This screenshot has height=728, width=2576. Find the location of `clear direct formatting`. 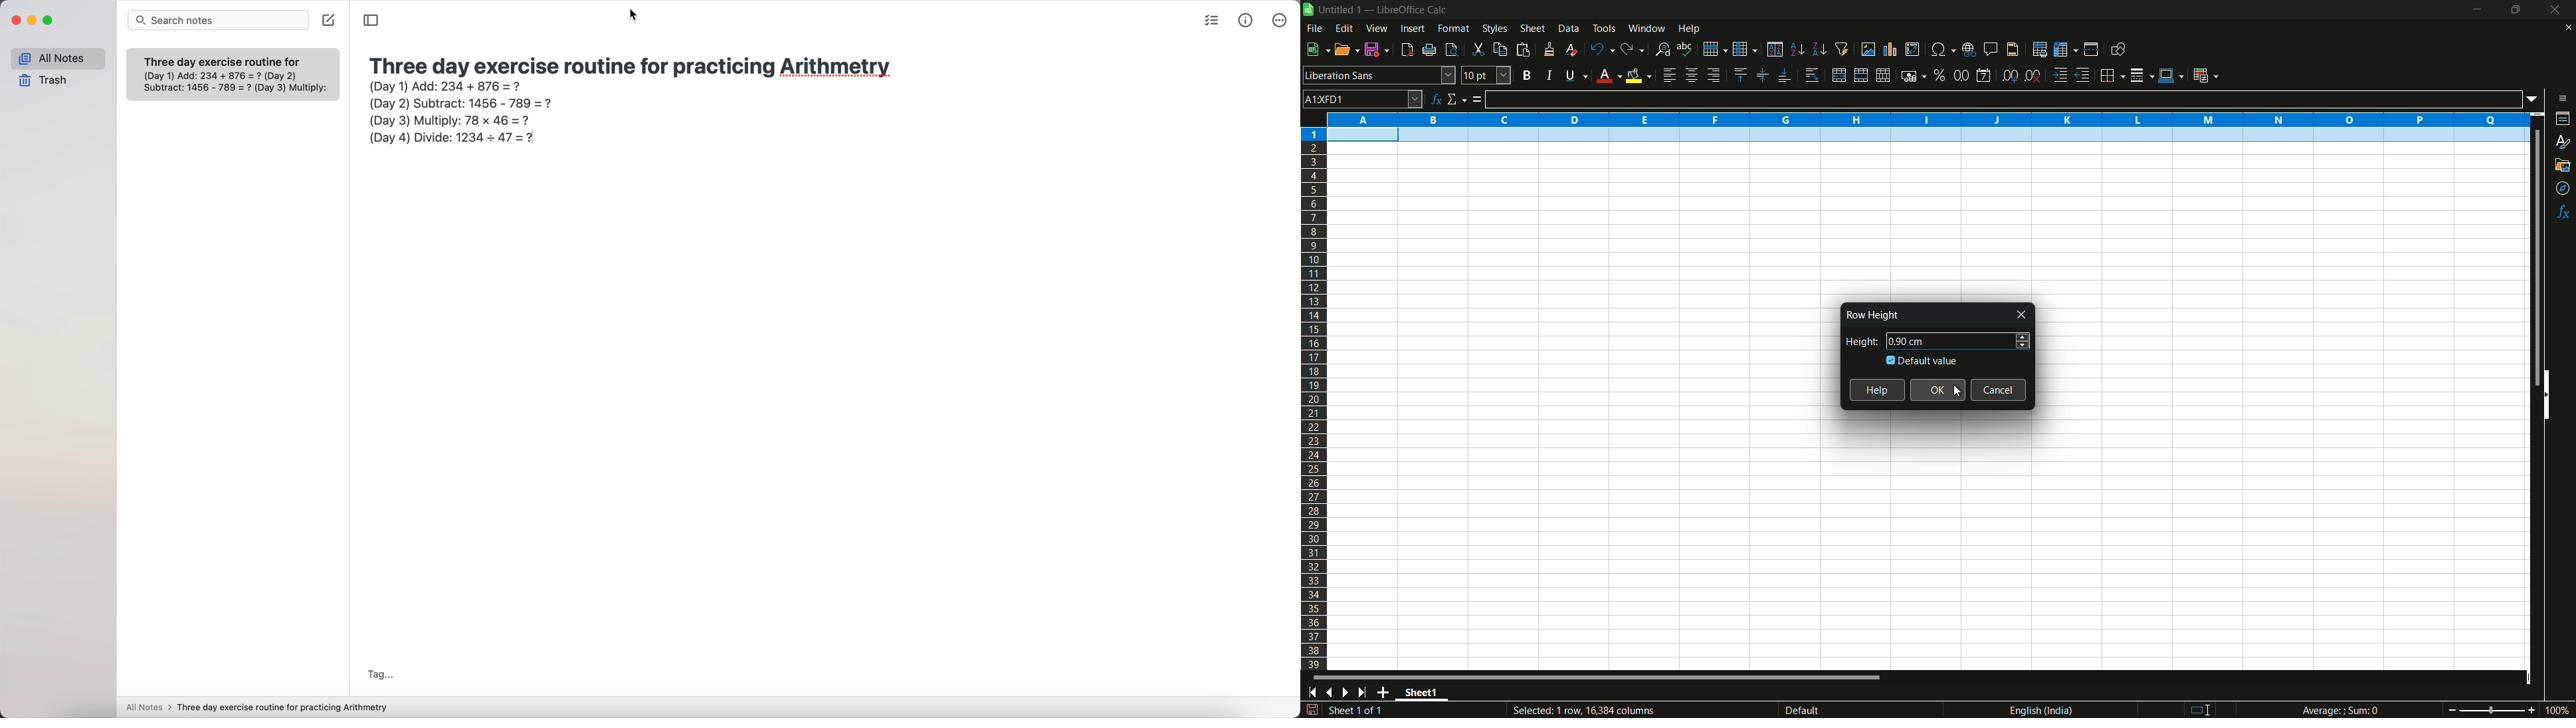

clear direct formatting is located at coordinates (1569, 49).